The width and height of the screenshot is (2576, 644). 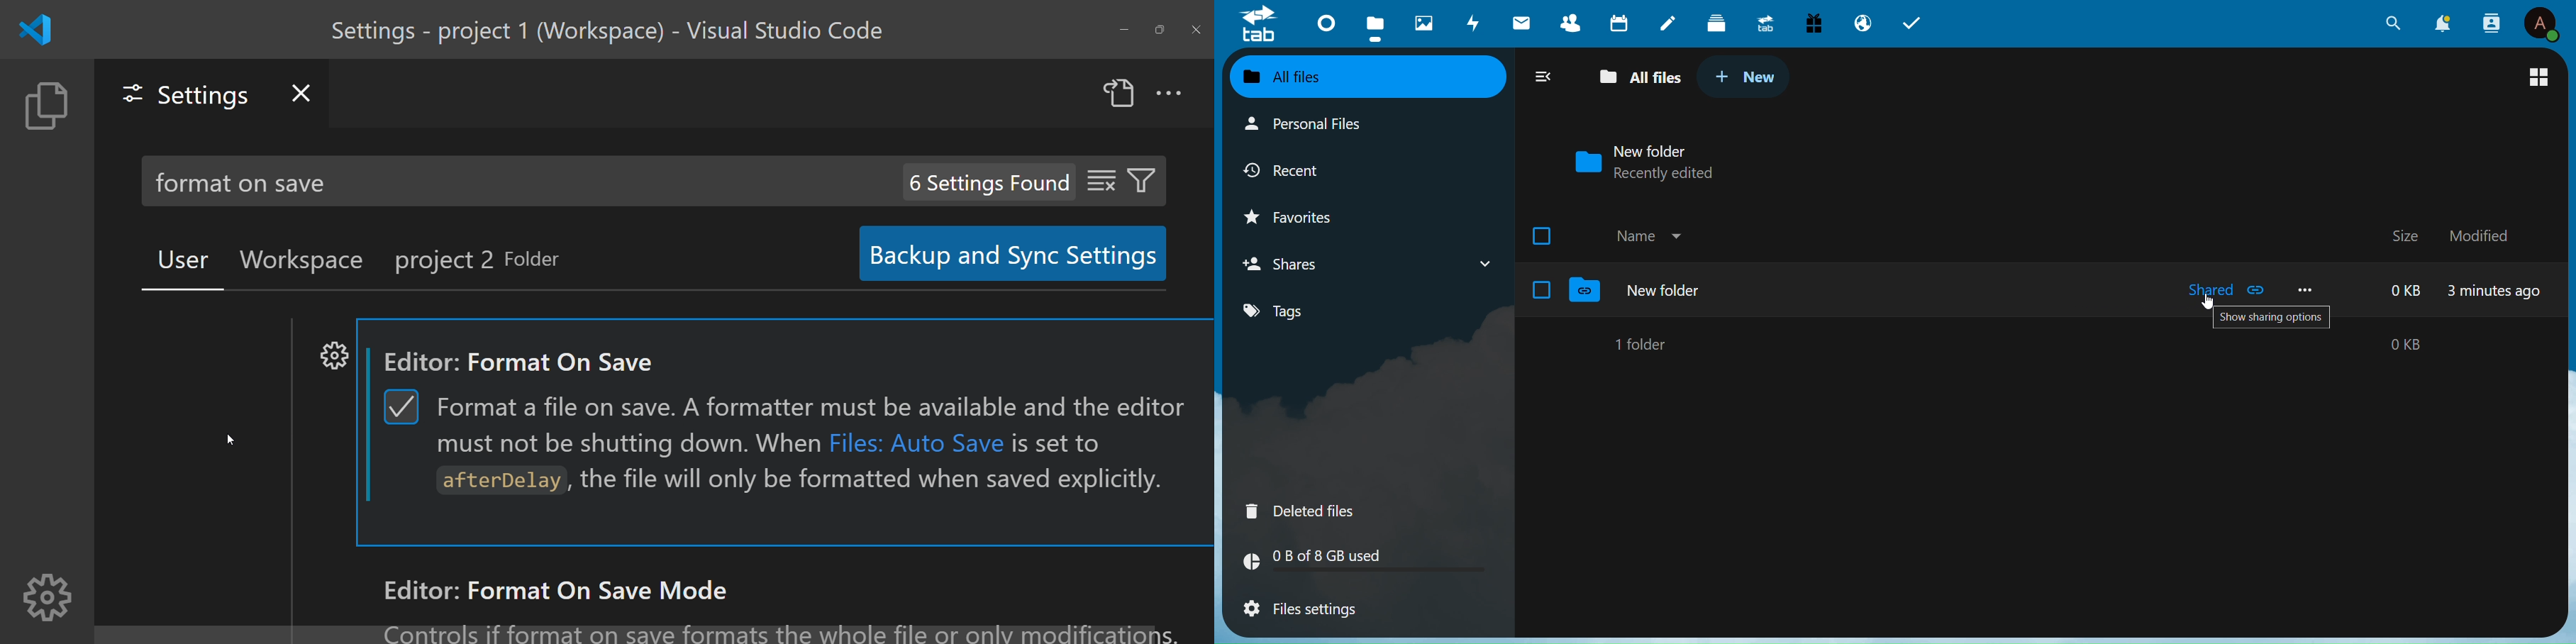 What do you see at coordinates (2533, 74) in the screenshot?
I see `Switch to grid view` at bounding box center [2533, 74].